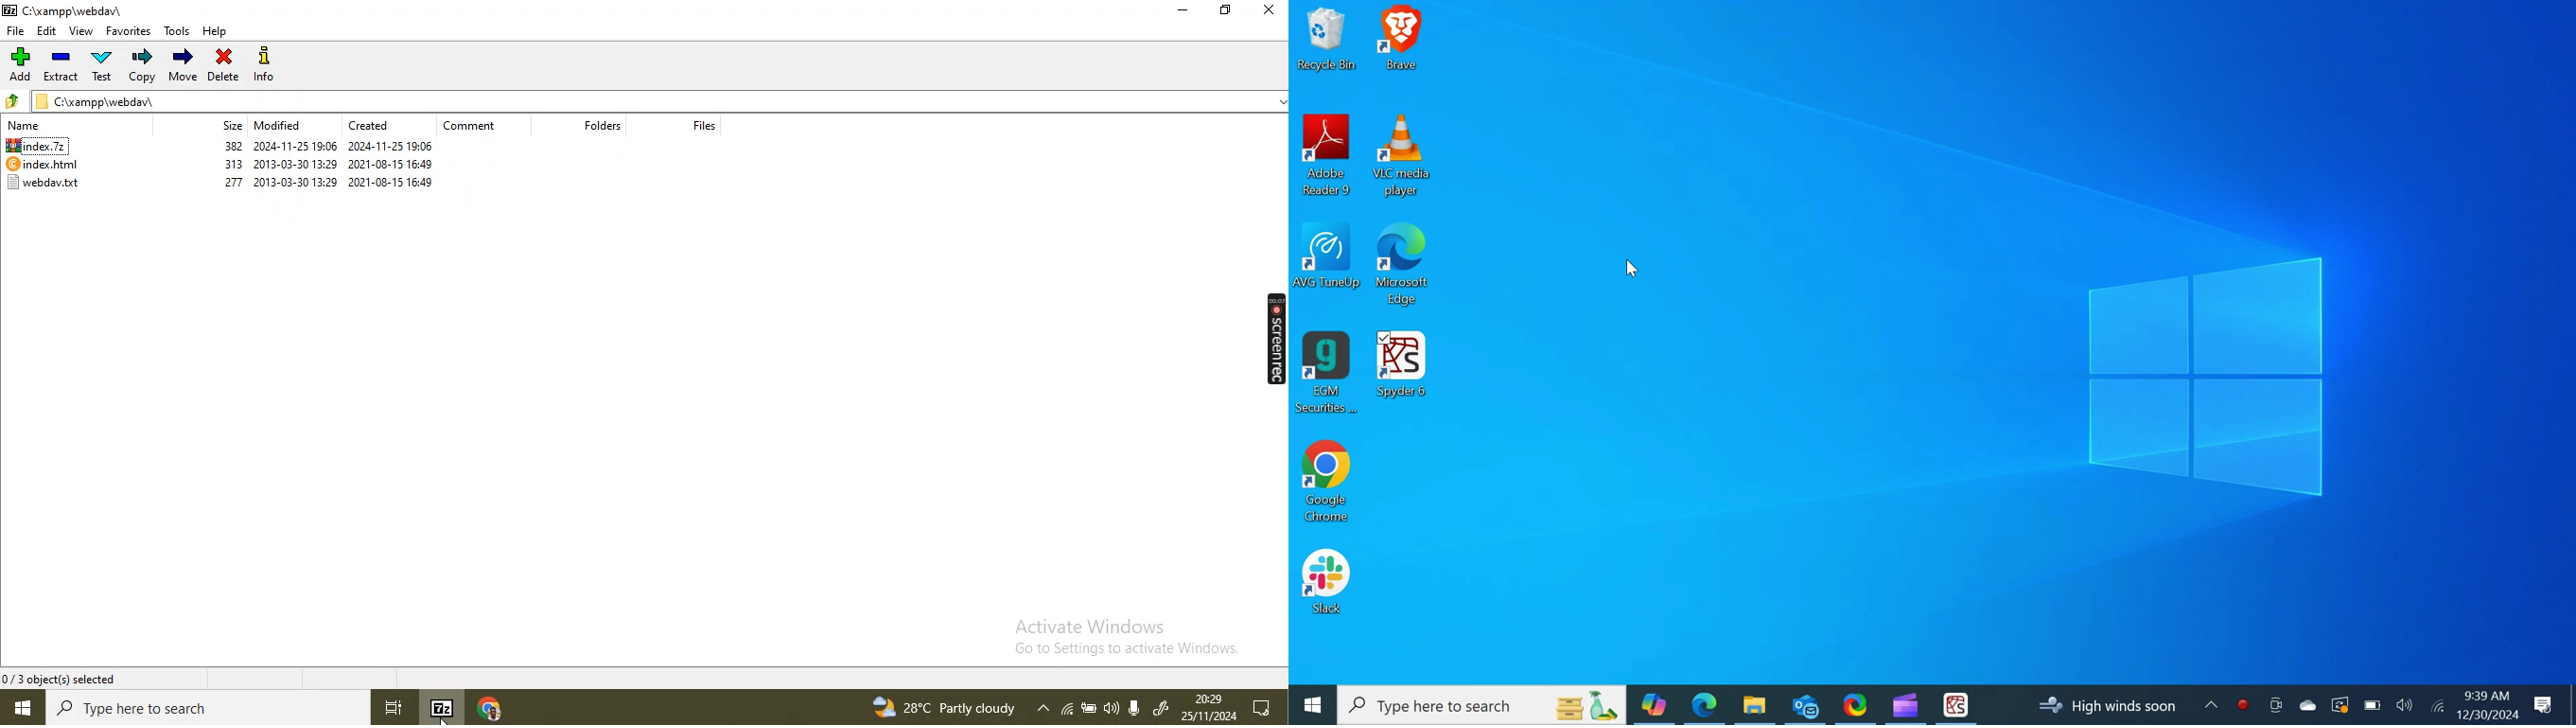 The height and width of the screenshot is (728, 2576). What do you see at coordinates (83, 30) in the screenshot?
I see `view` at bounding box center [83, 30].